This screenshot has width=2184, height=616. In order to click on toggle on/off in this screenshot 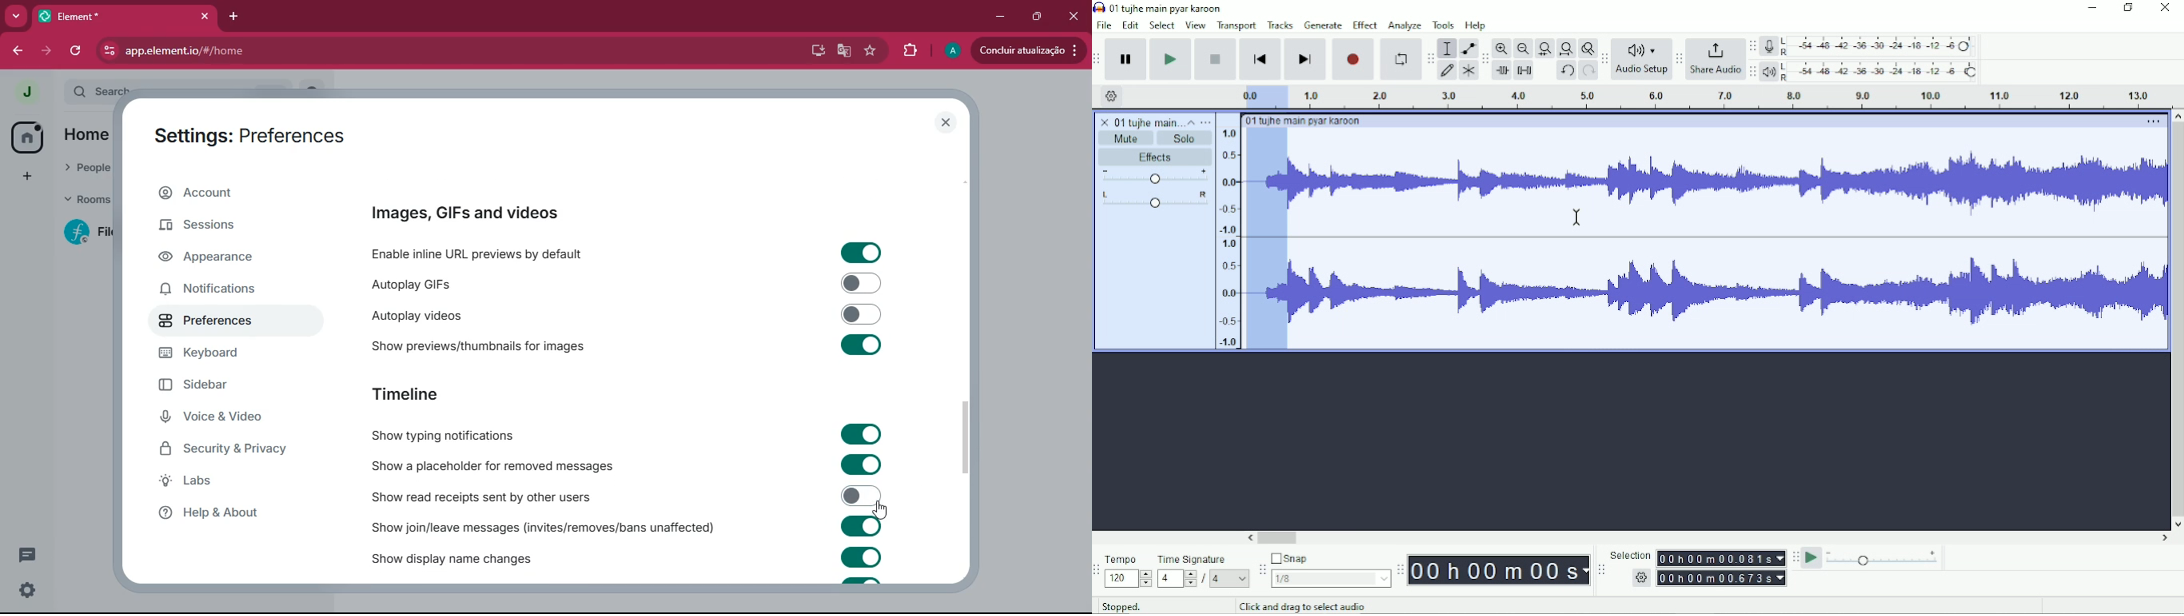, I will do `click(862, 253)`.